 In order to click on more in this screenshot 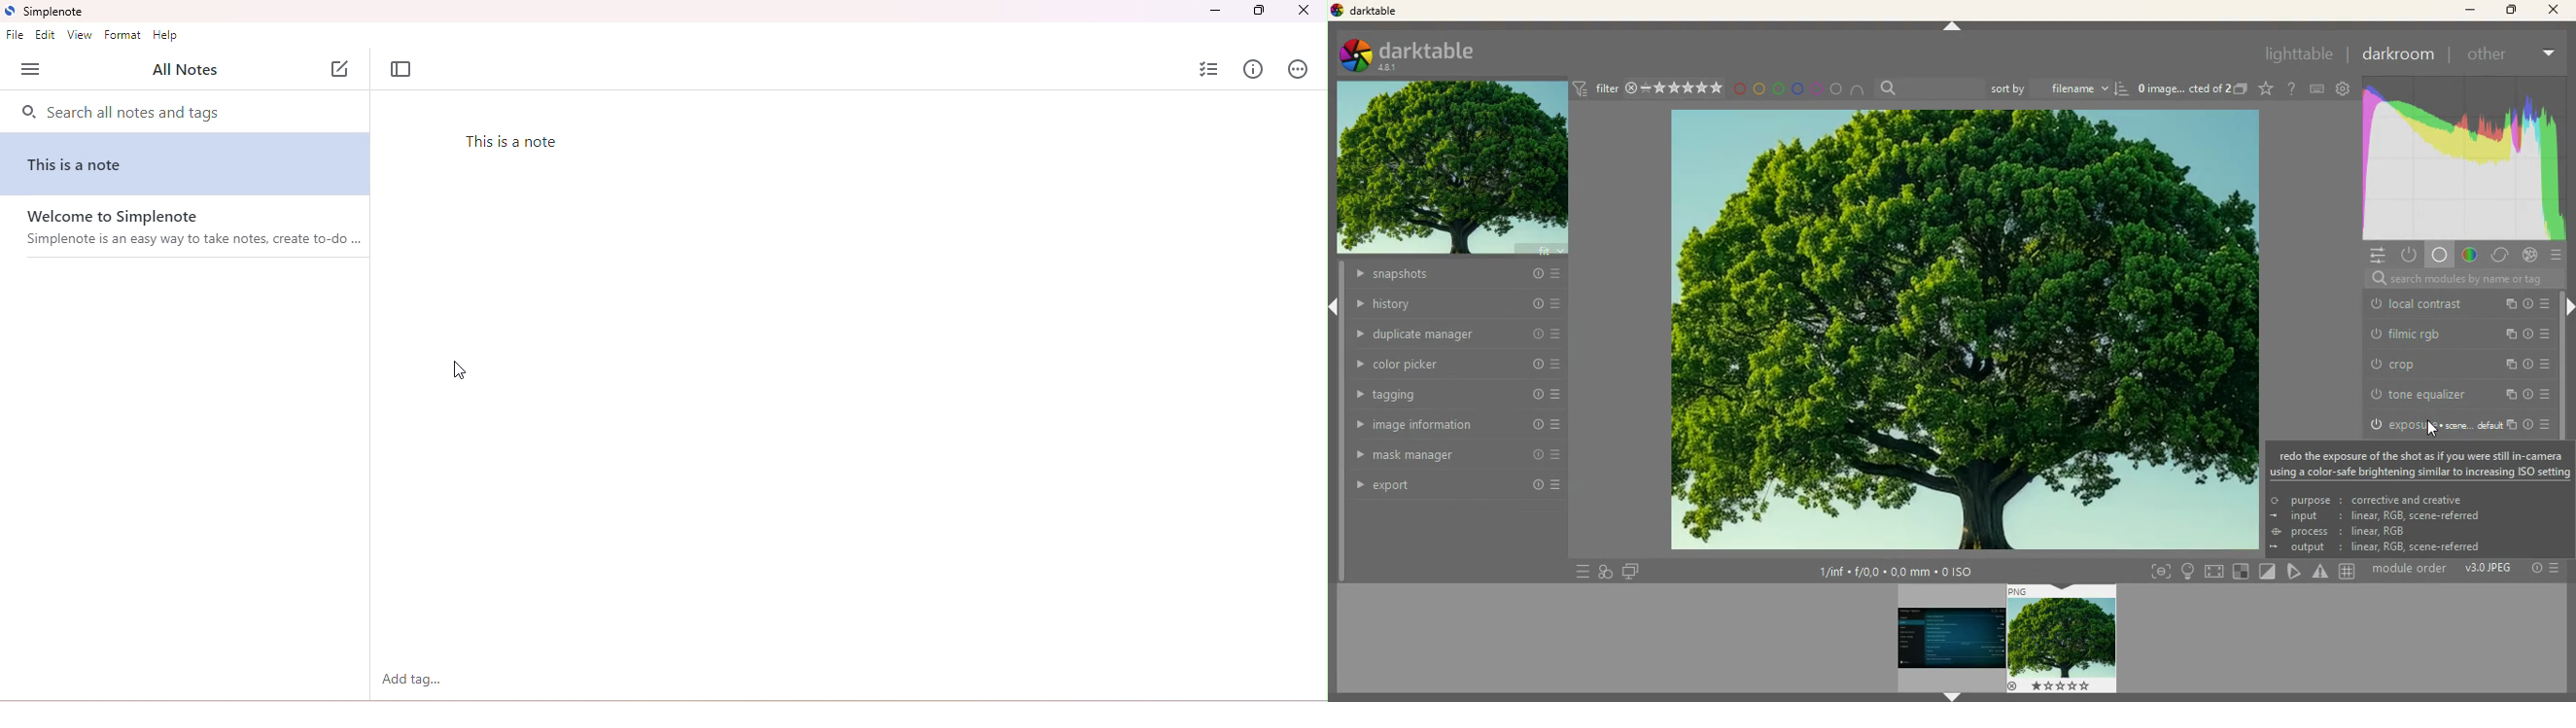, I will do `click(1577, 570)`.